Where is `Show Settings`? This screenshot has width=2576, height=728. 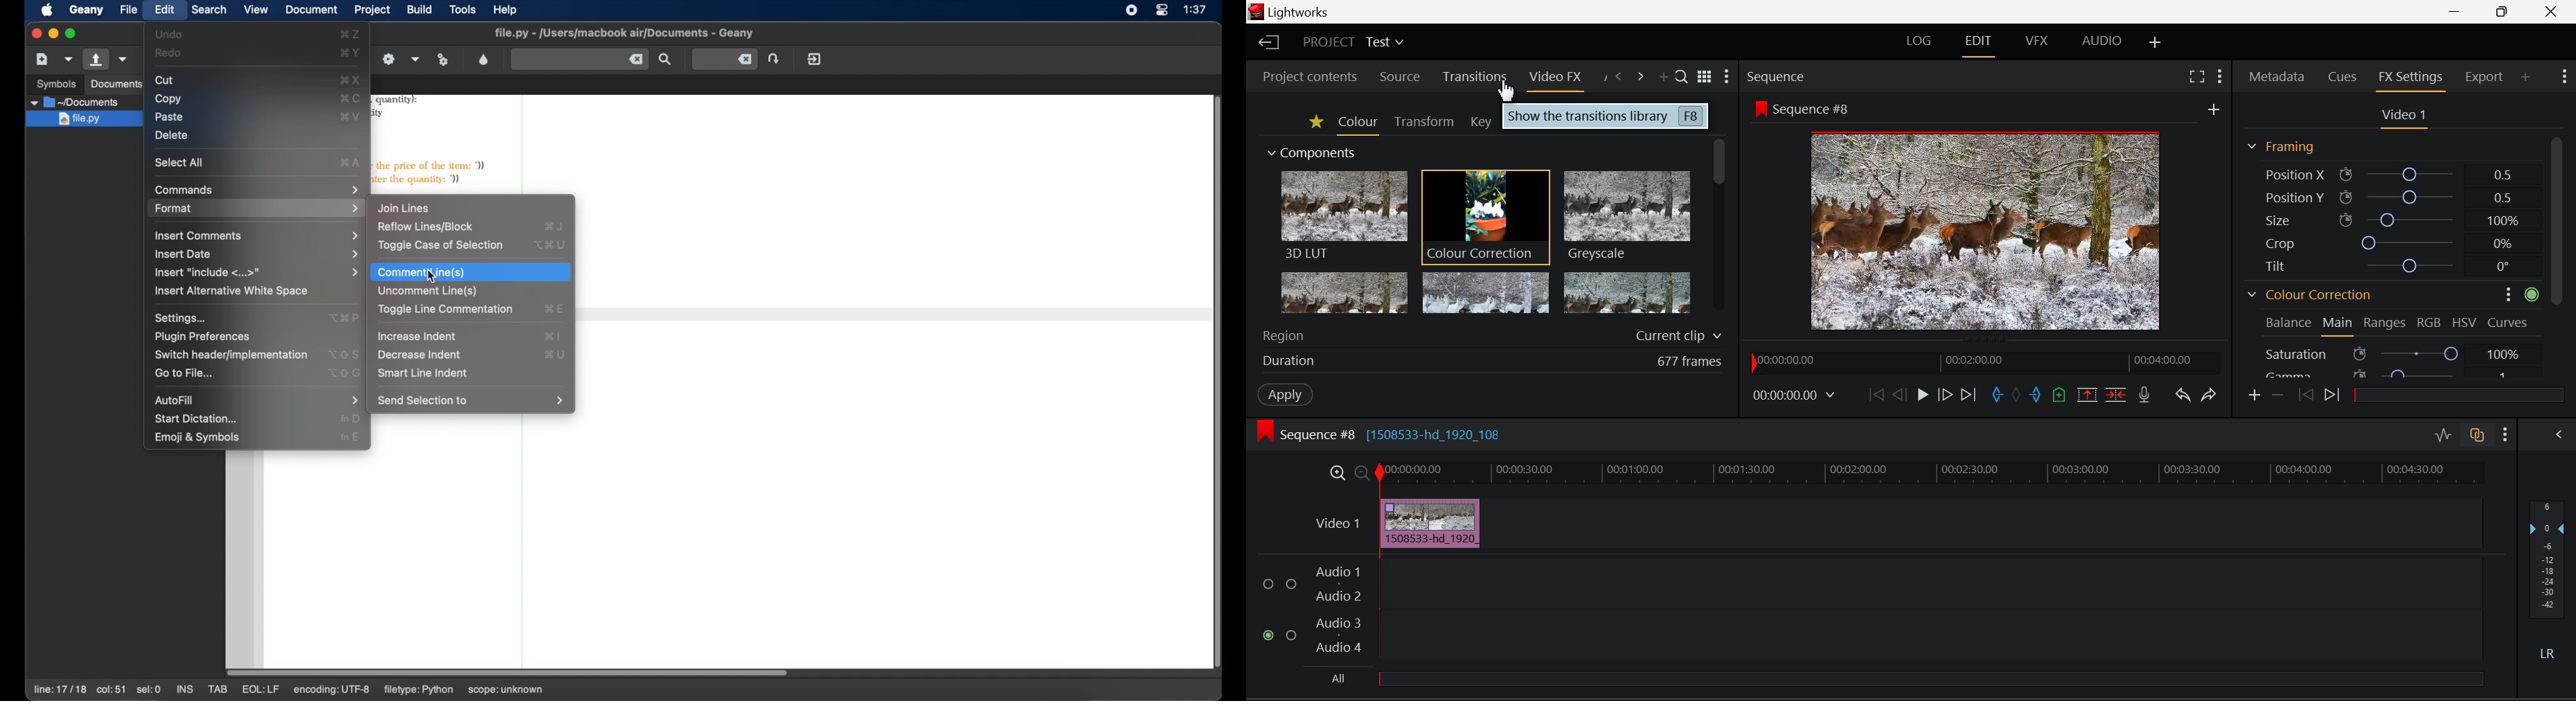 Show Settings is located at coordinates (2566, 76).